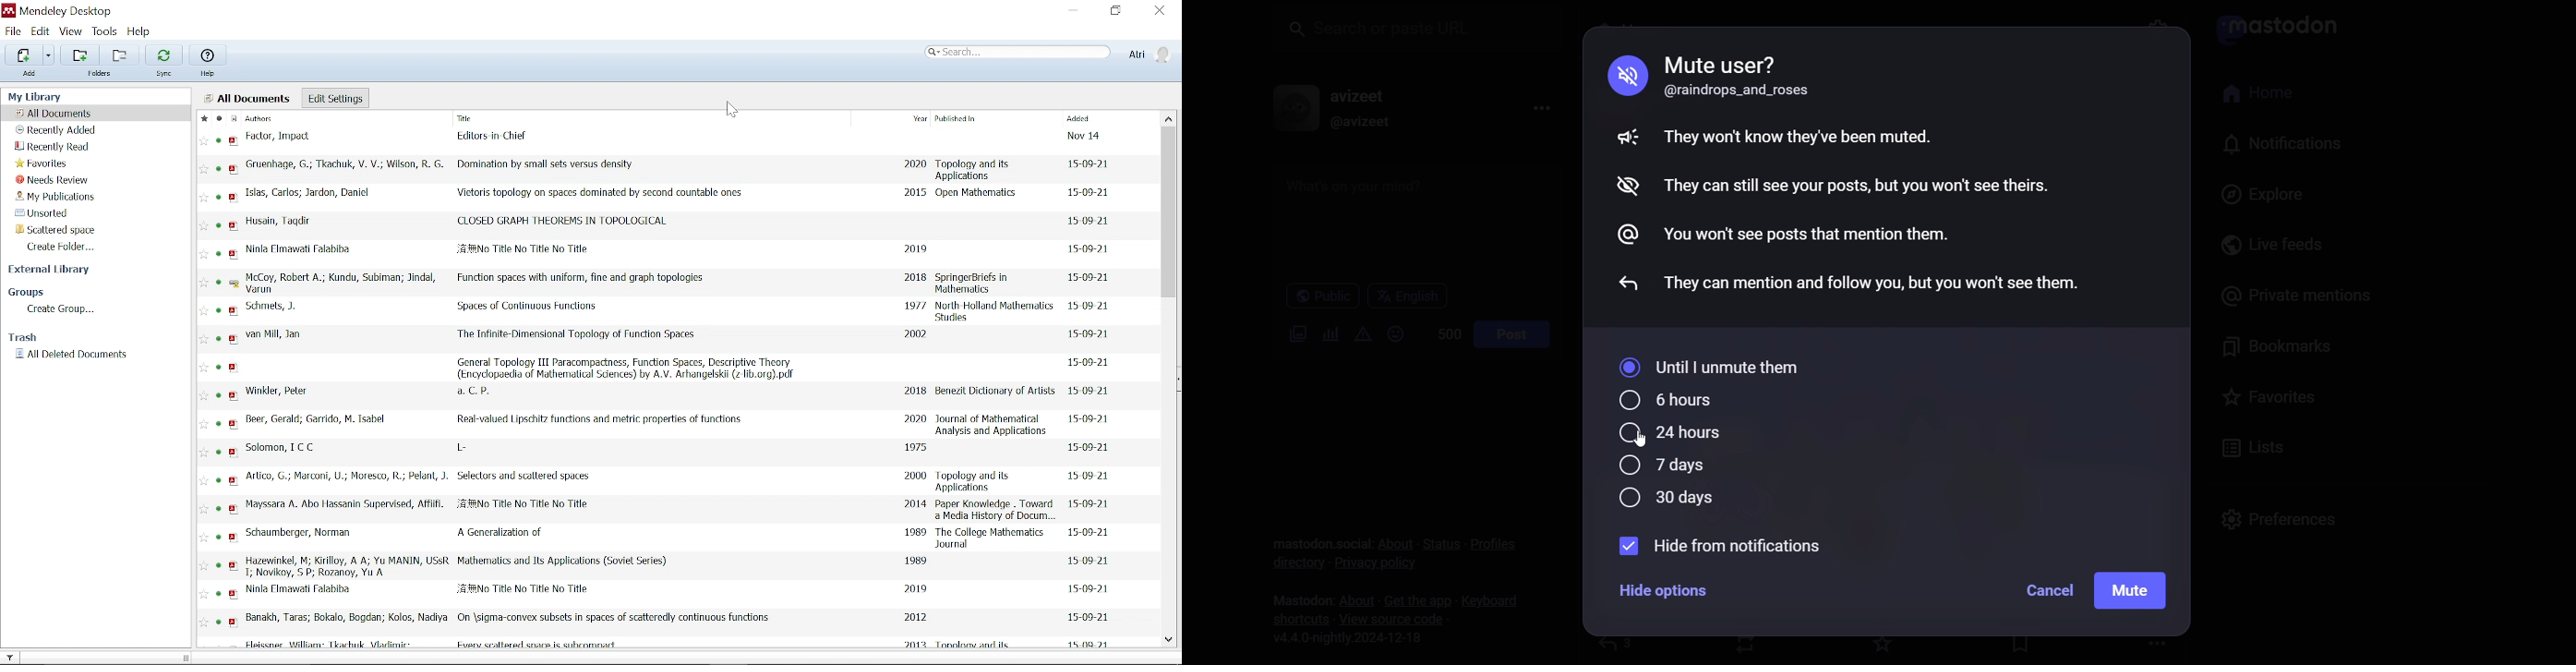  Describe the element at coordinates (66, 231) in the screenshot. I see `Folder titled "Scattered space"` at that location.